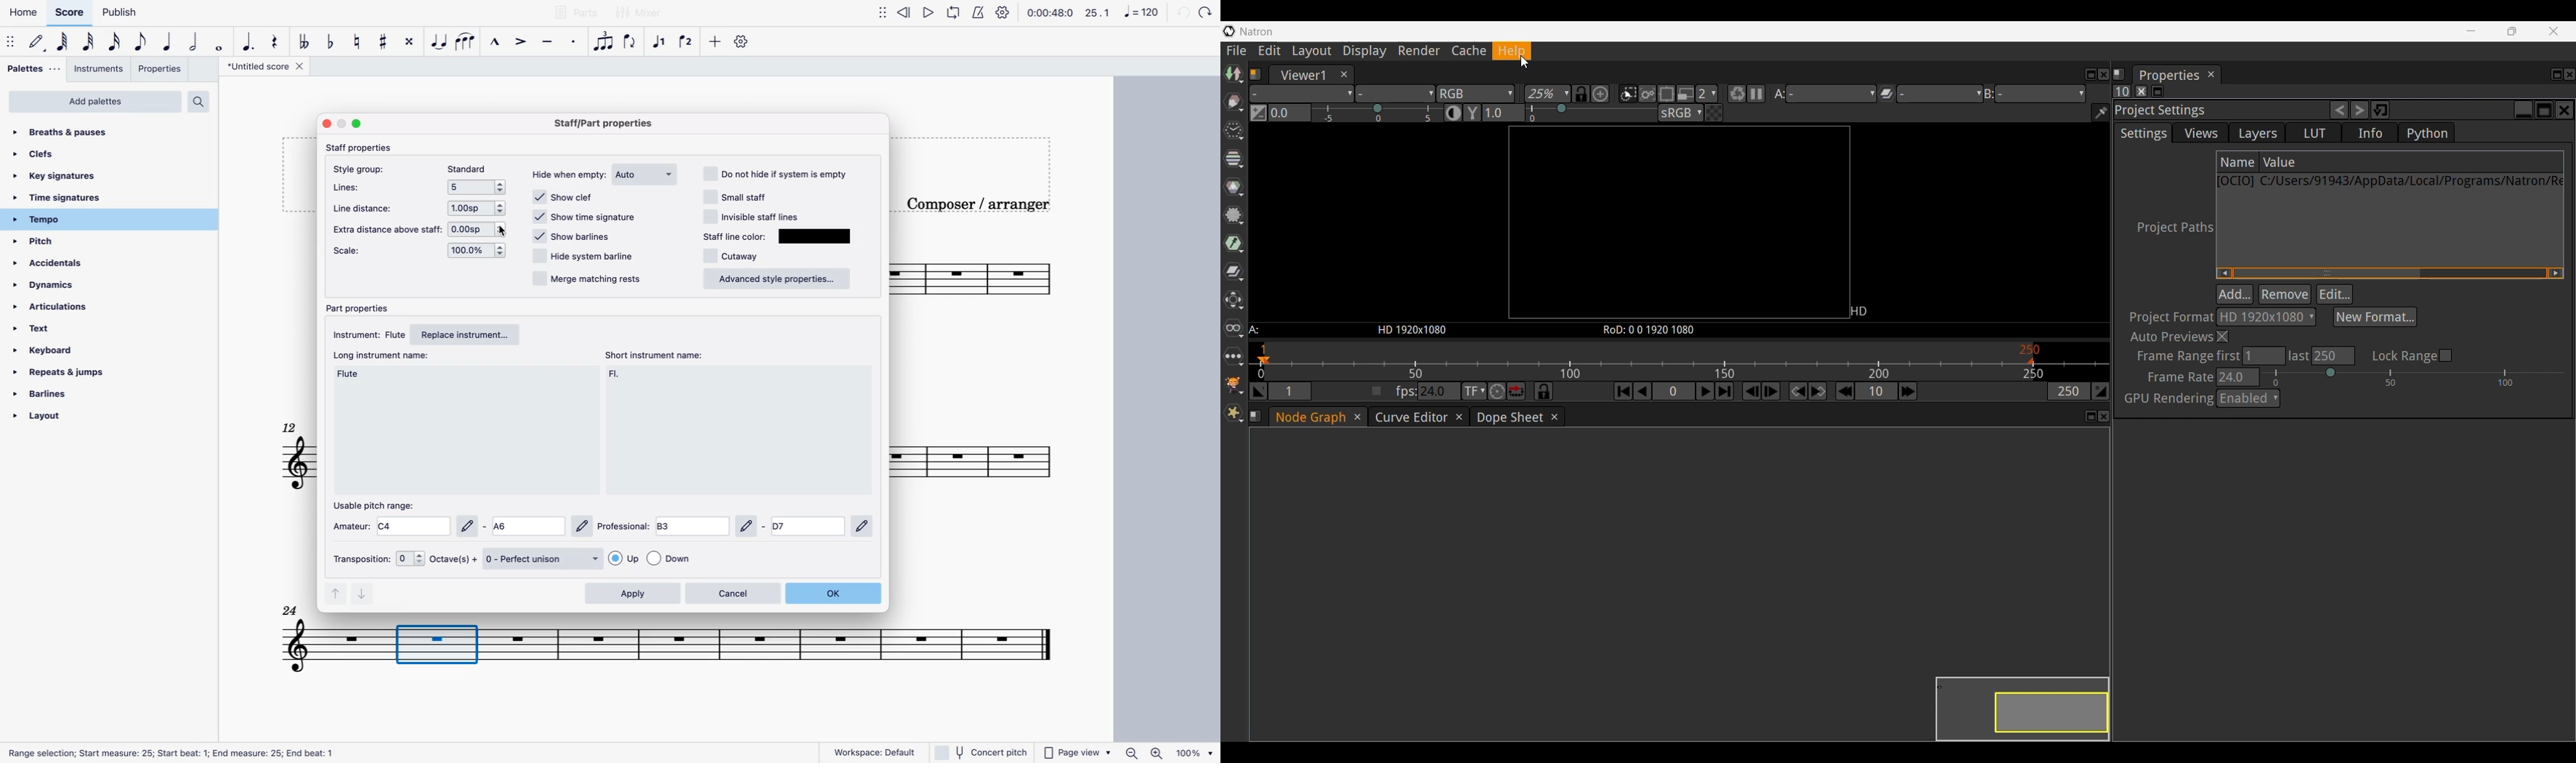 This screenshot has width=2576, height=784. What do you see at coordinates (482, 251) in the screenshot?
I see `options` at bounding box center [482, 251].